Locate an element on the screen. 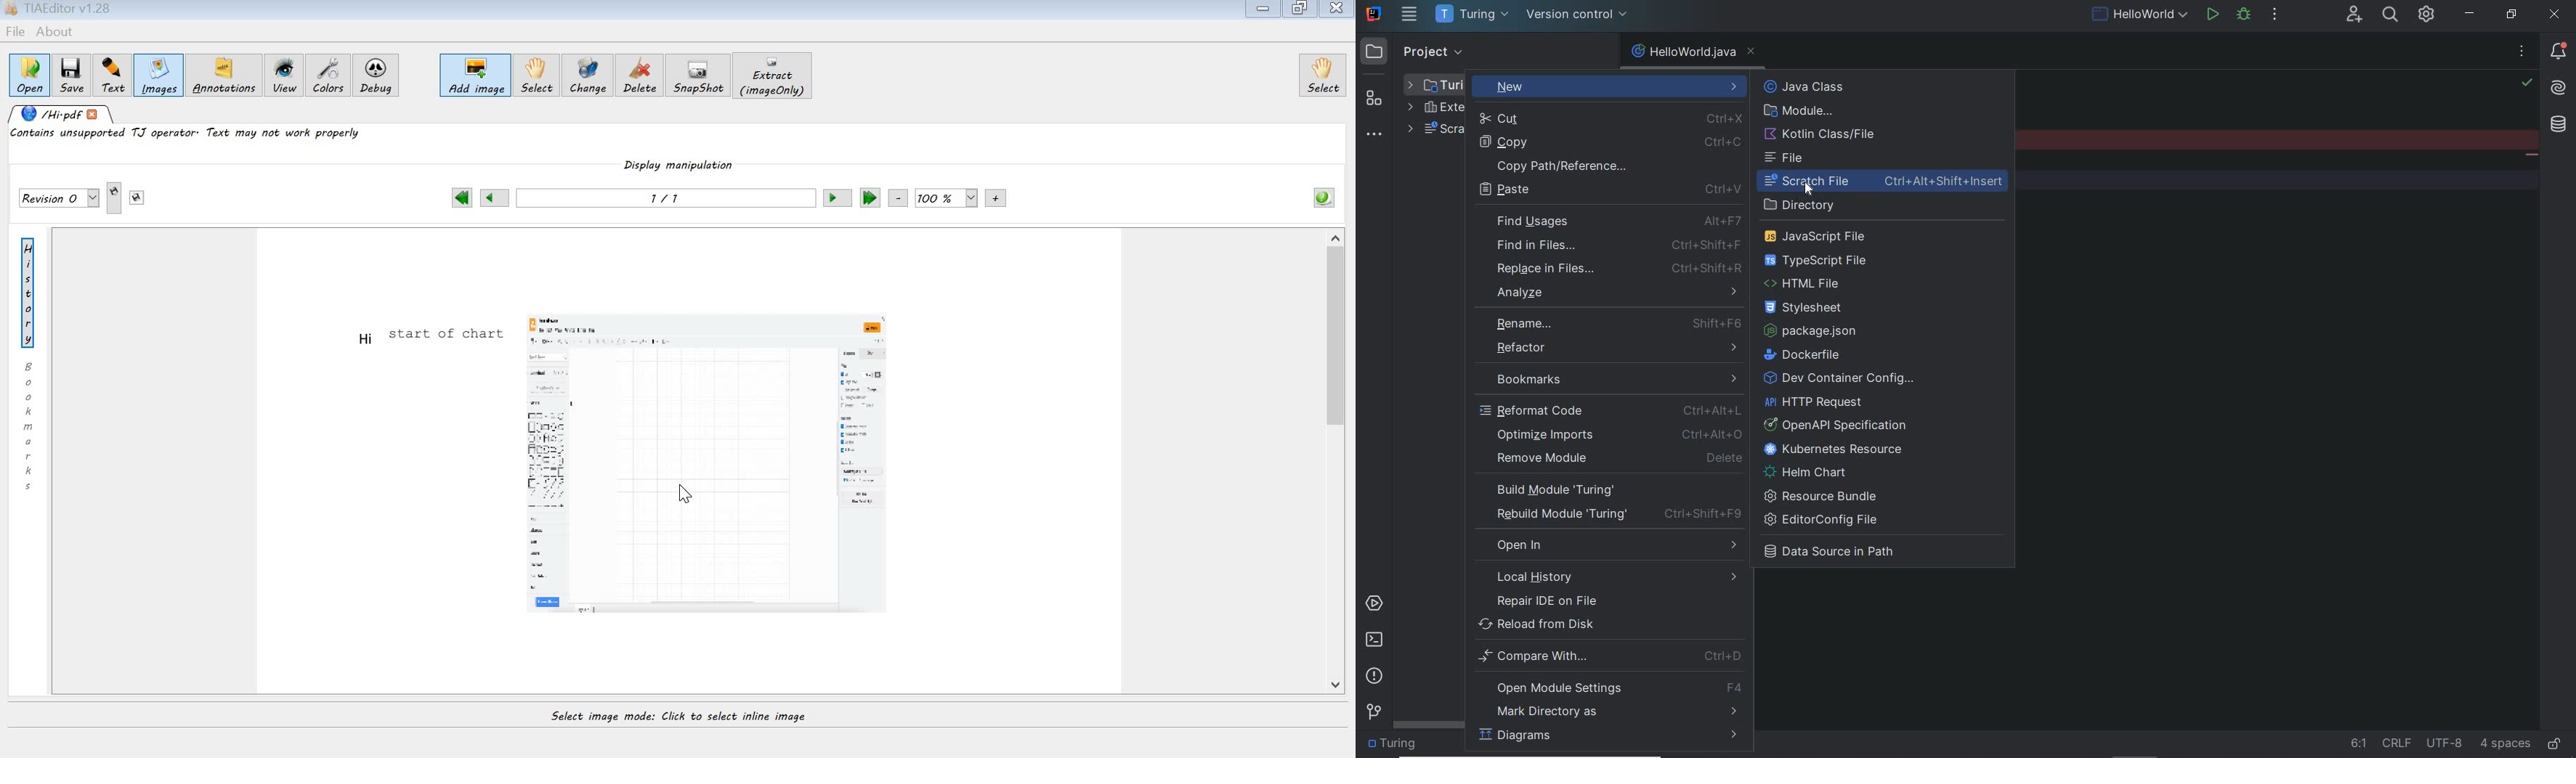 This screenshot has height=784, width=2576. external libraries is located at coordinates (1435, 107).